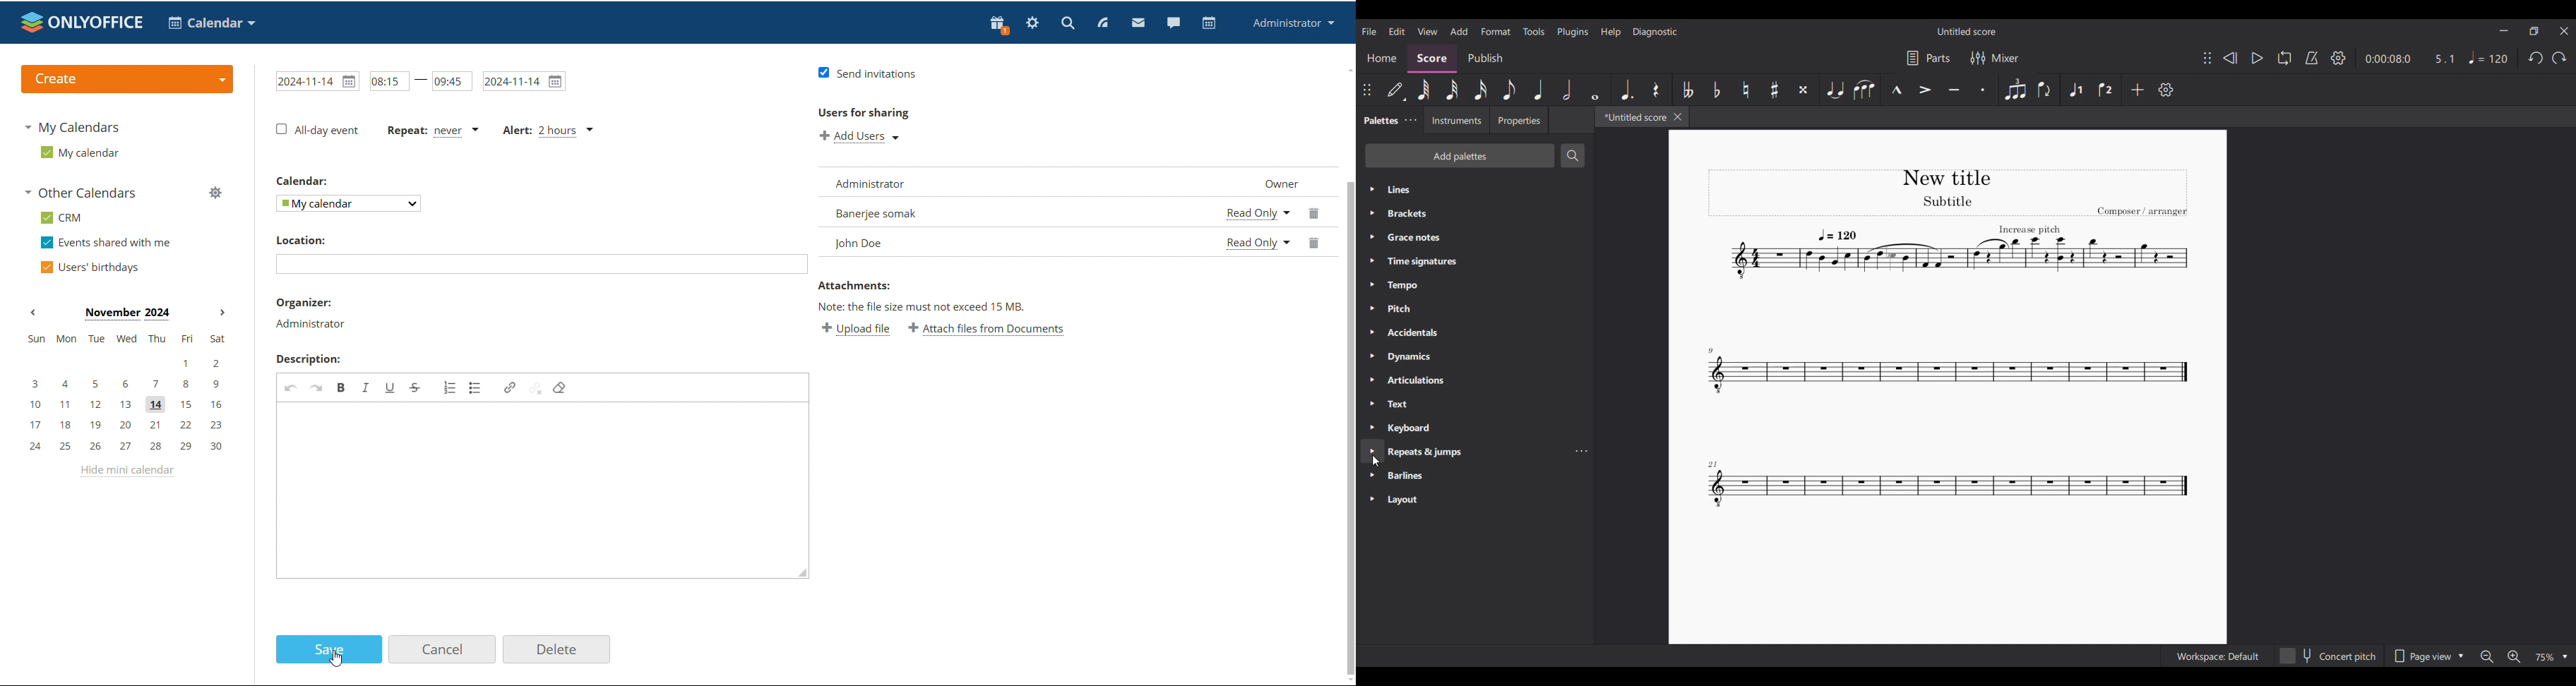 The height and width of the screenshot is (700, 2576). Describe the element at coordinates (2387, 59) in the screenshot. I see `Current duration` at that location.